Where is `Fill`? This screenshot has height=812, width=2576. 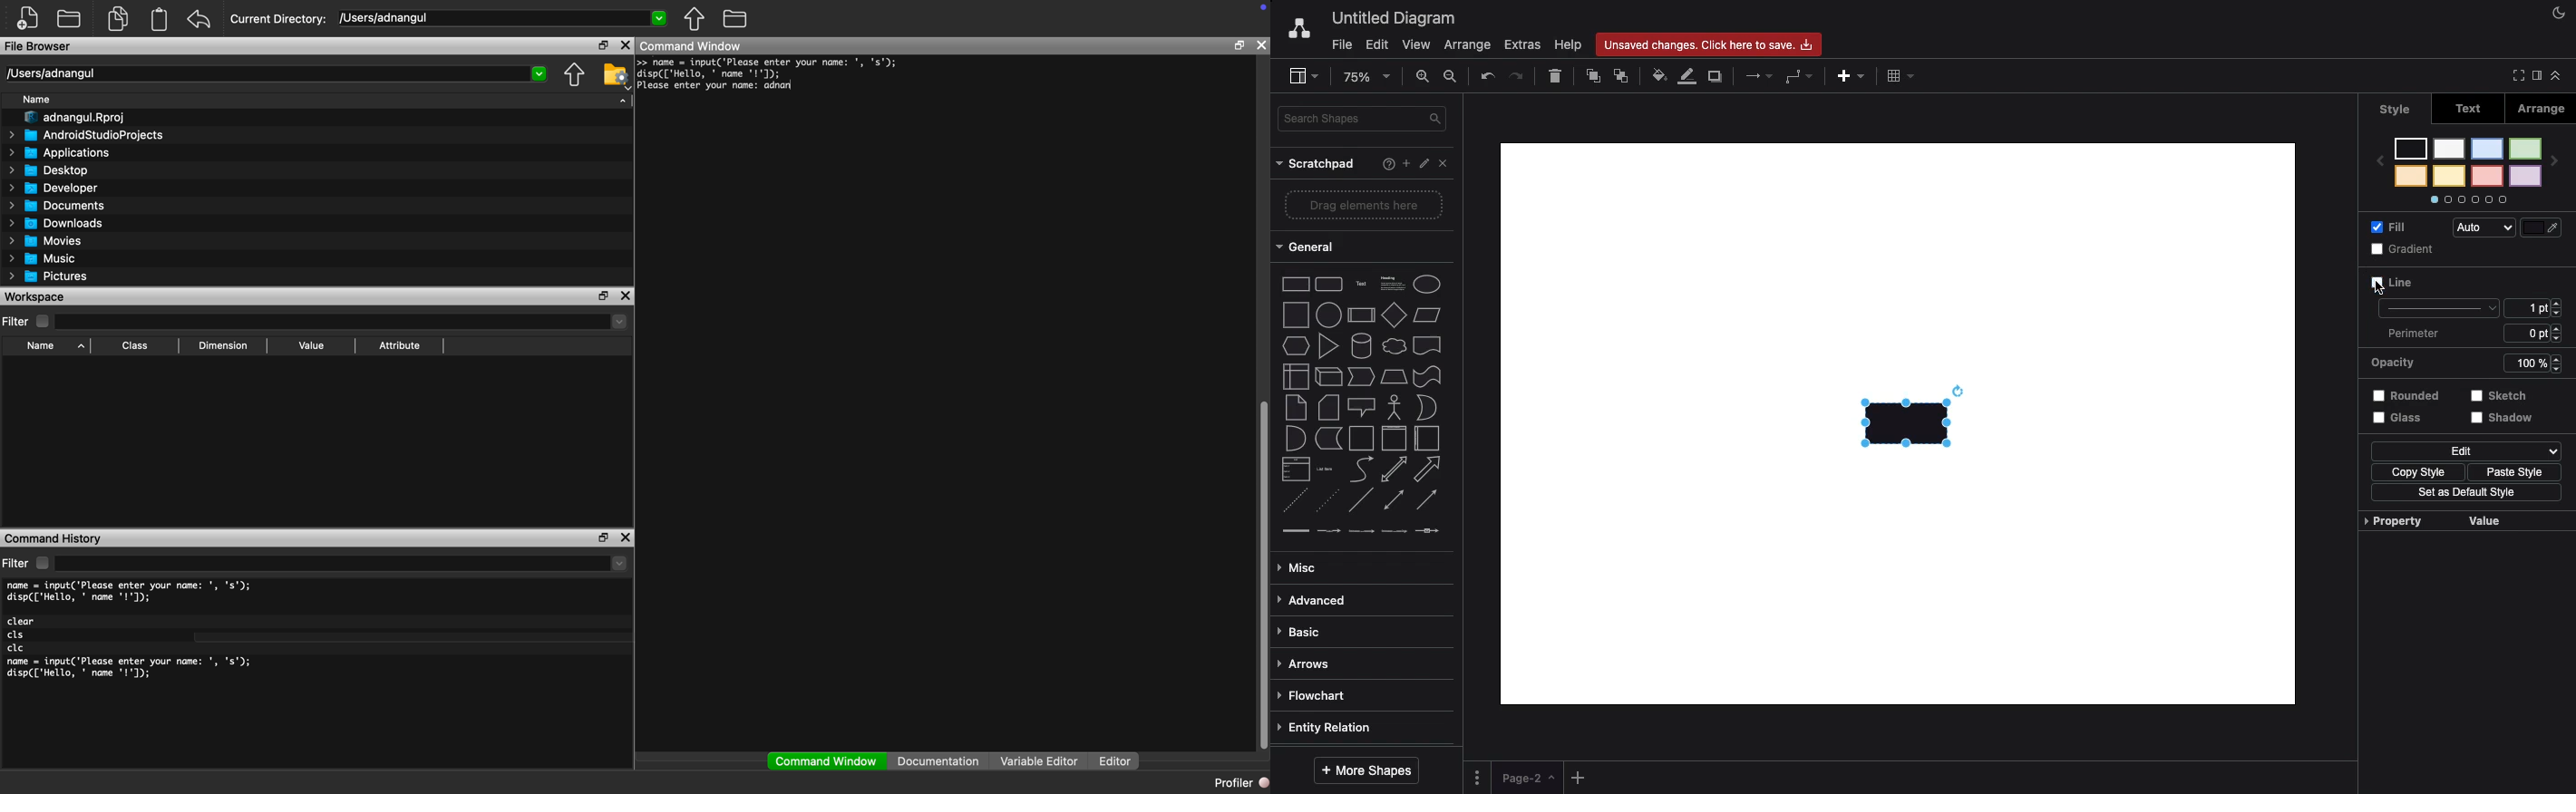
Fill is located at coordinates (2544, 227).